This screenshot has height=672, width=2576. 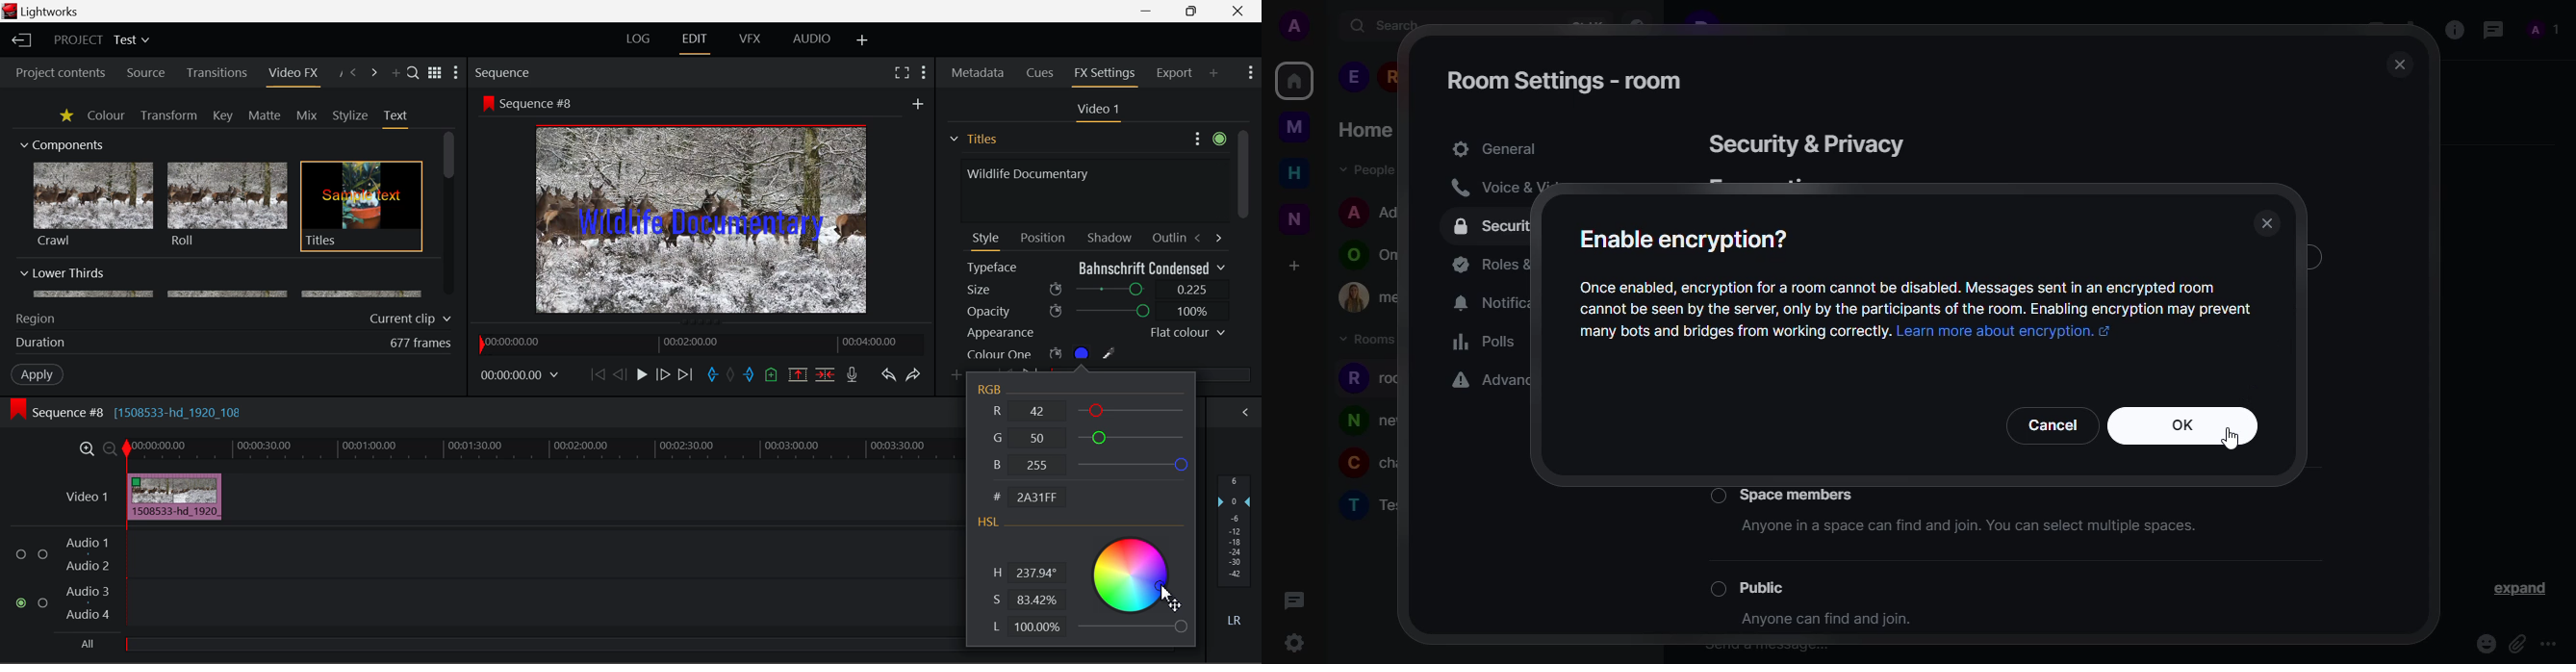 I want to click on Audio 3, so click(x=87, y=590).